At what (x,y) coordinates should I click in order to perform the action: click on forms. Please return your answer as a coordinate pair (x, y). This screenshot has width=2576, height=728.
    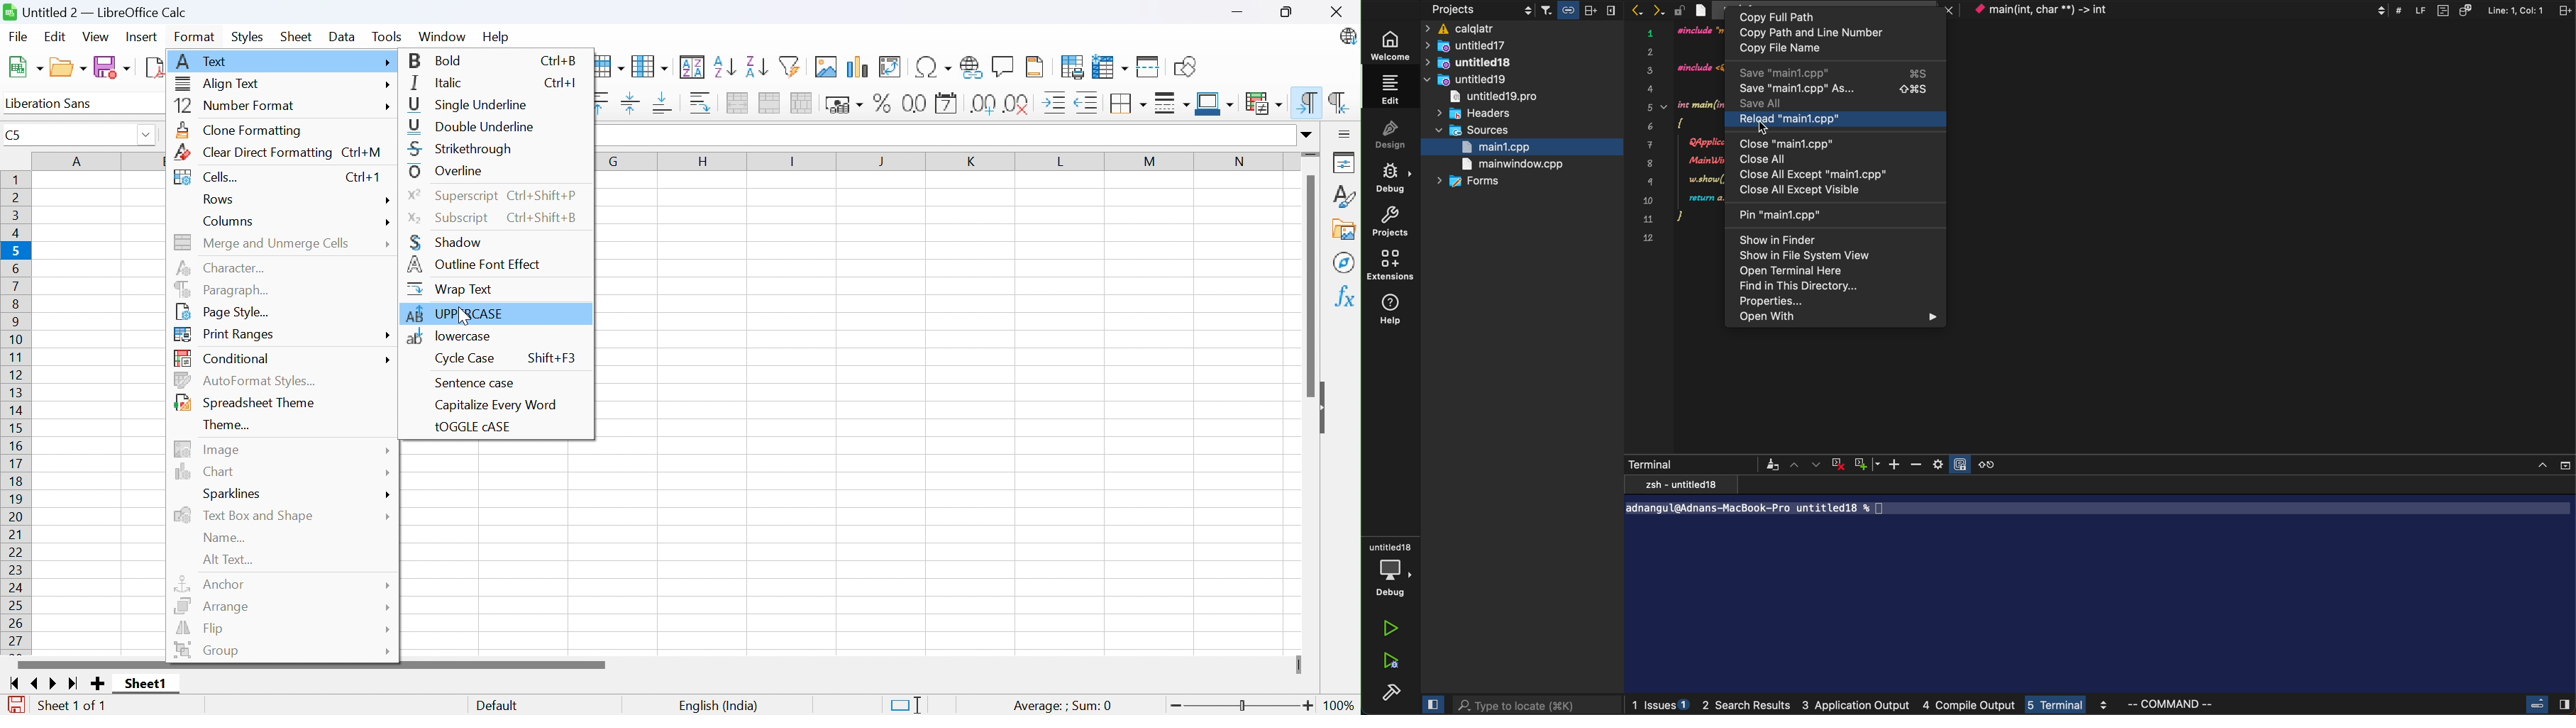
    Looking at the image, I should click on (1473, 184).